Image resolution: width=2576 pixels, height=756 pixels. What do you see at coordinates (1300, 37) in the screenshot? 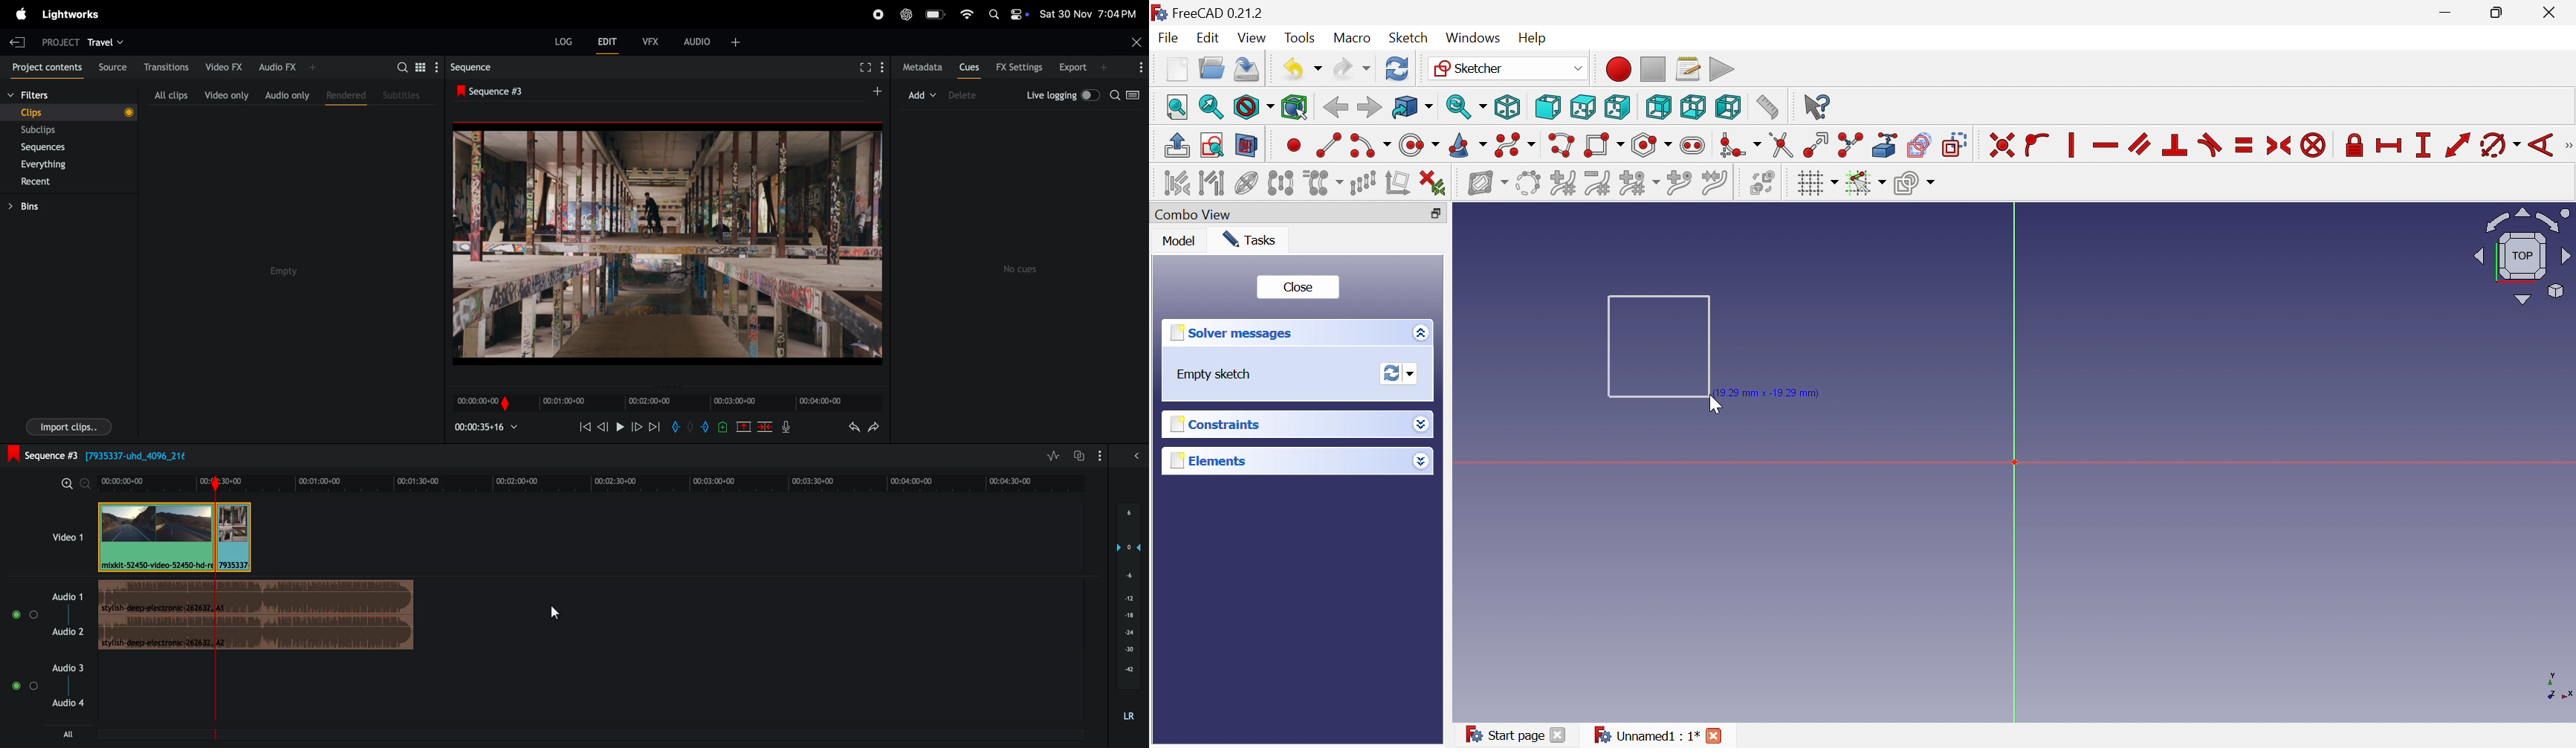
I see `Tools` at bounding box center [1300, 37].